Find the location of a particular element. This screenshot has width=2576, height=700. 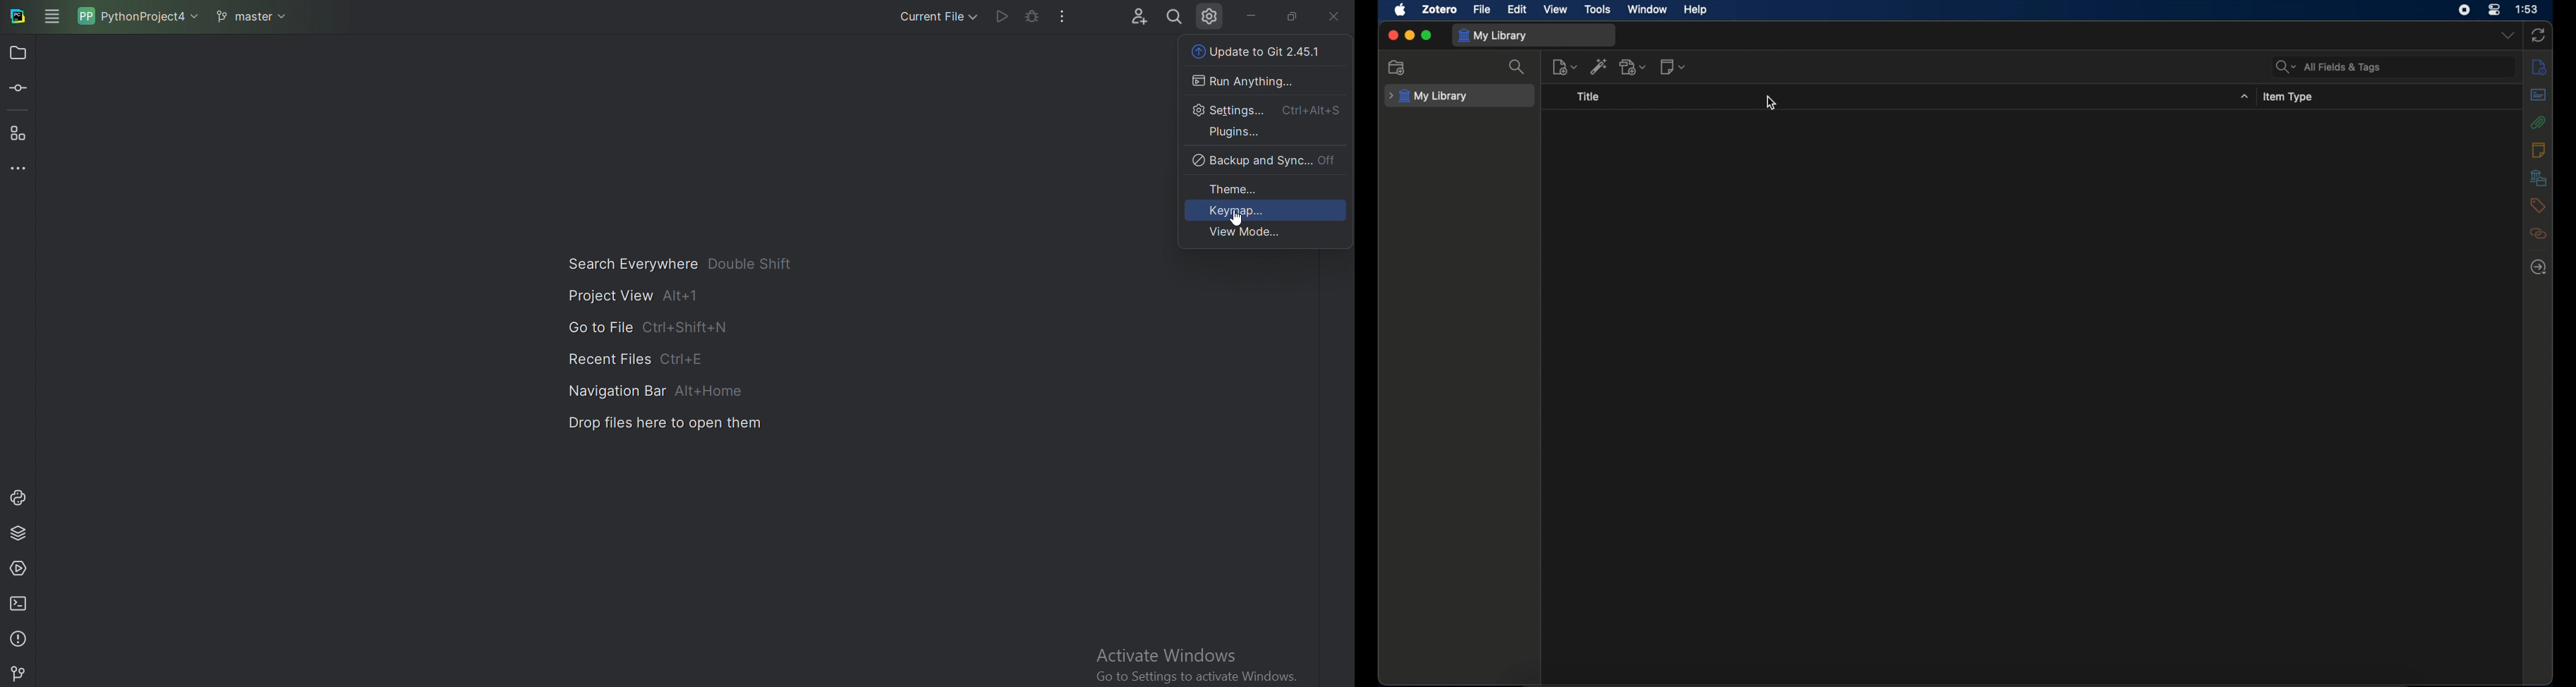

view is located at coordinates (1554, 10).